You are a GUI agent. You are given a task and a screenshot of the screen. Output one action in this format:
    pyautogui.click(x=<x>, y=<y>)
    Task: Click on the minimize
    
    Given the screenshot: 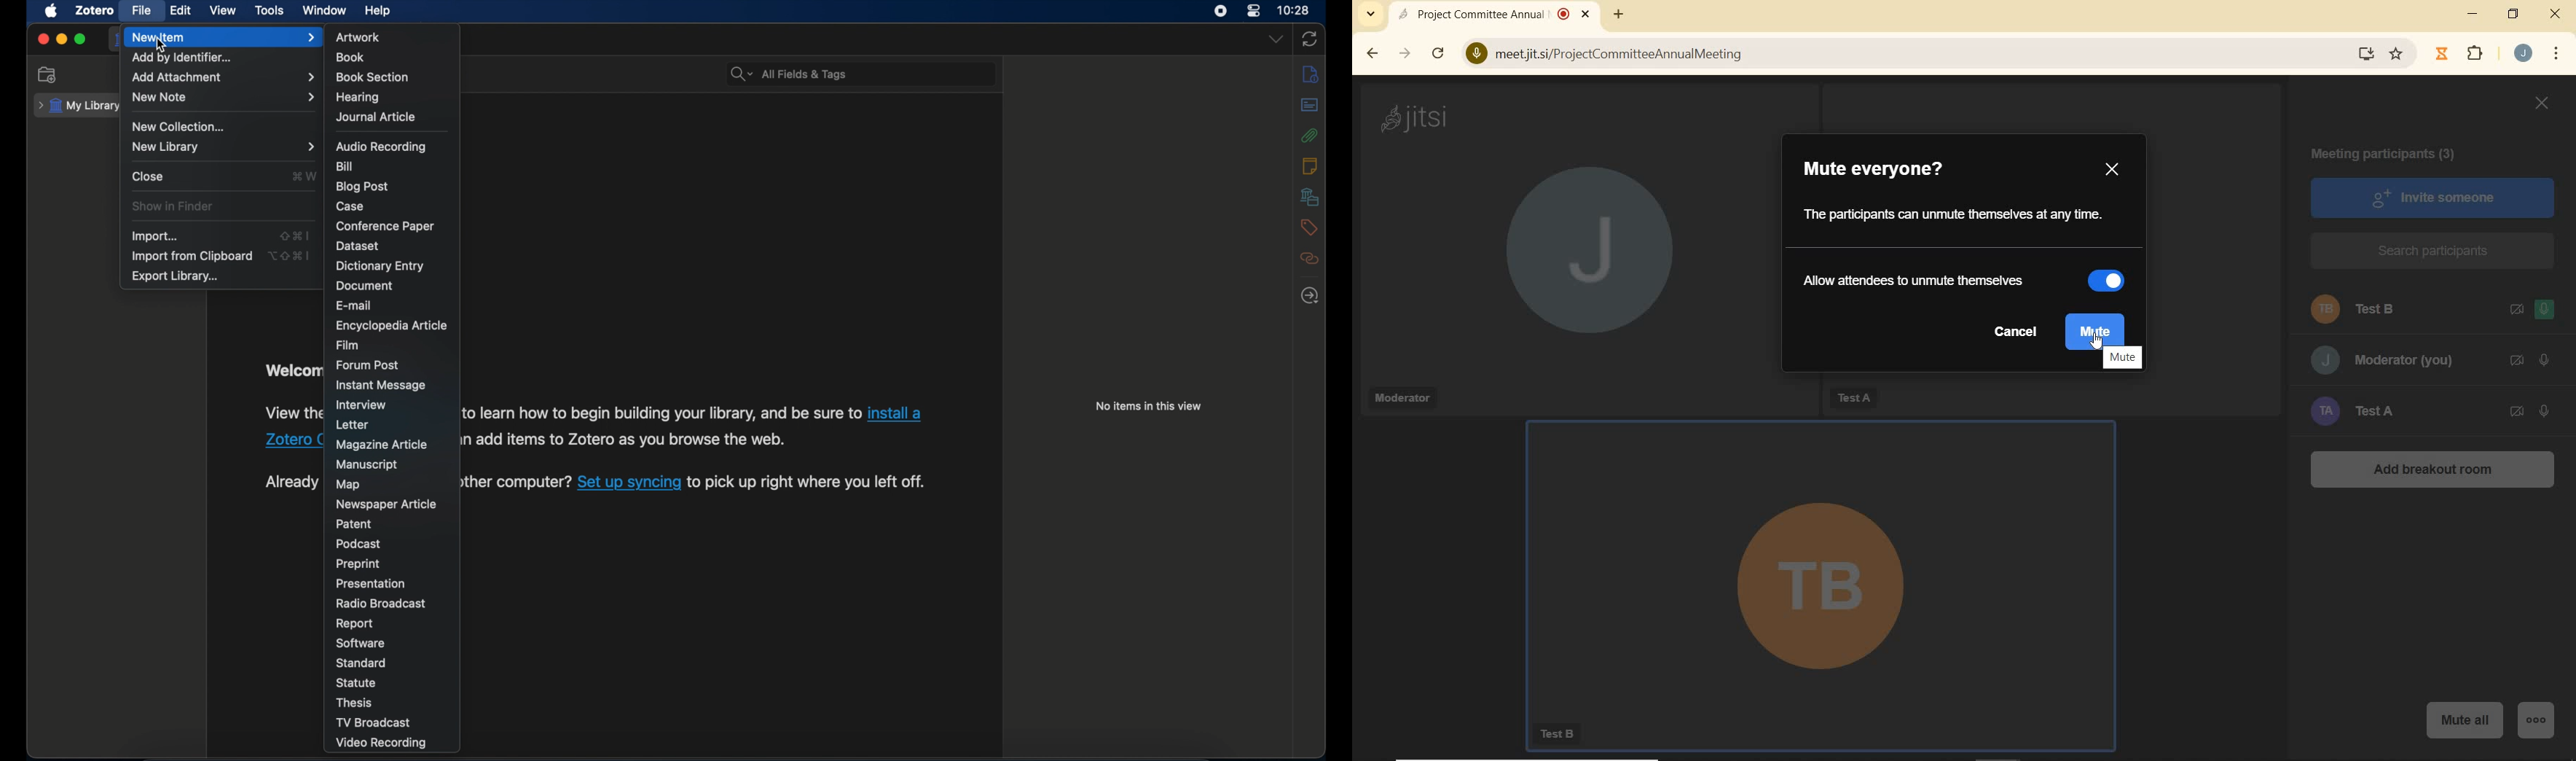 What is the action you would take?
    pyautogui.click(x=61, y=39)
    